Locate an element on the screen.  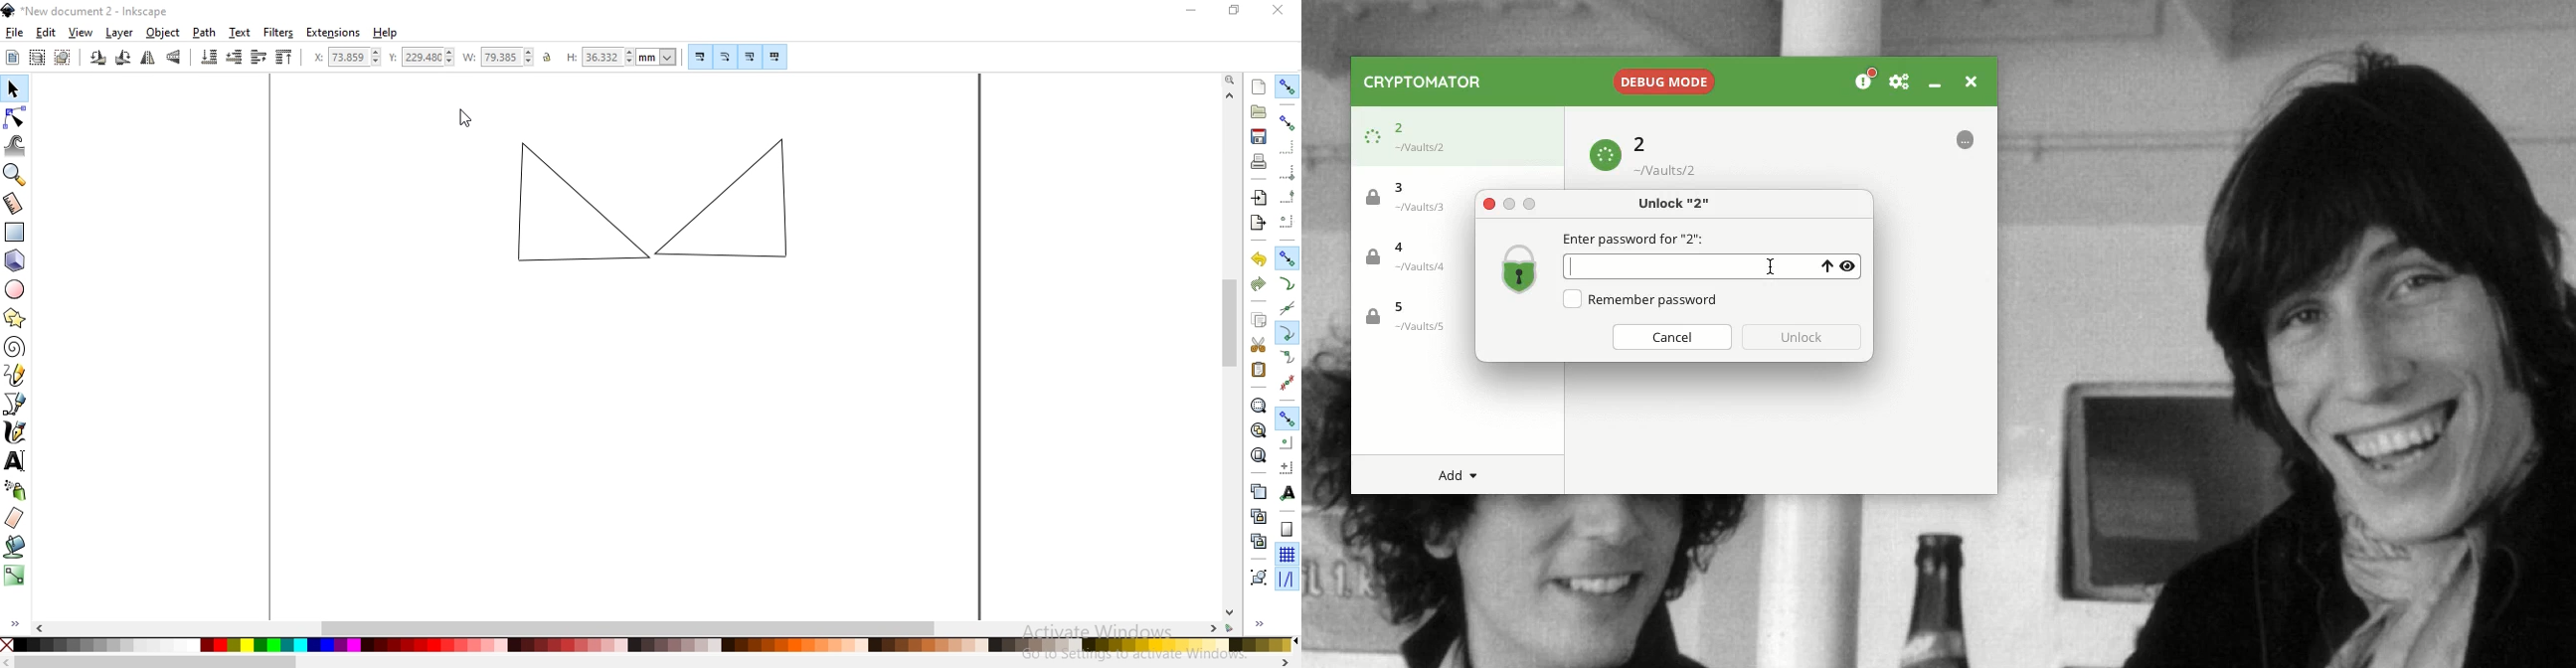
path is located at coordinates (204, 32).